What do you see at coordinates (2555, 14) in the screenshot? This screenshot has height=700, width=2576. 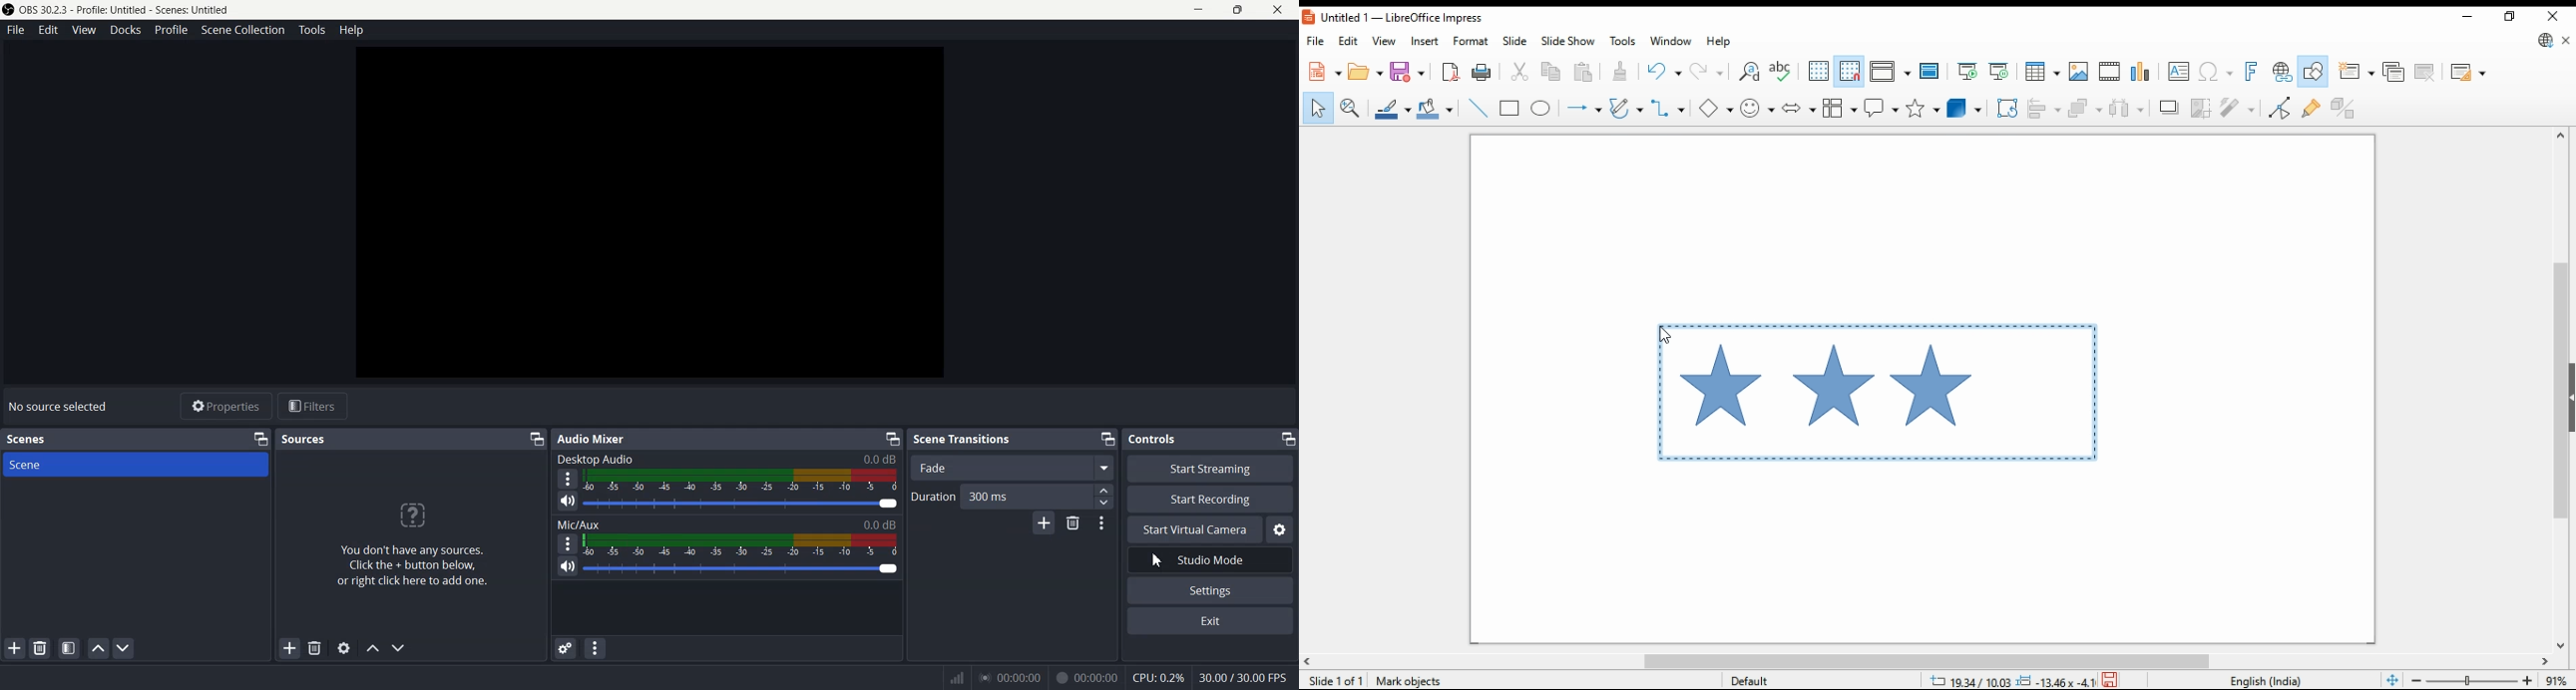 I see `close window` at bounding box center [2555, 14].